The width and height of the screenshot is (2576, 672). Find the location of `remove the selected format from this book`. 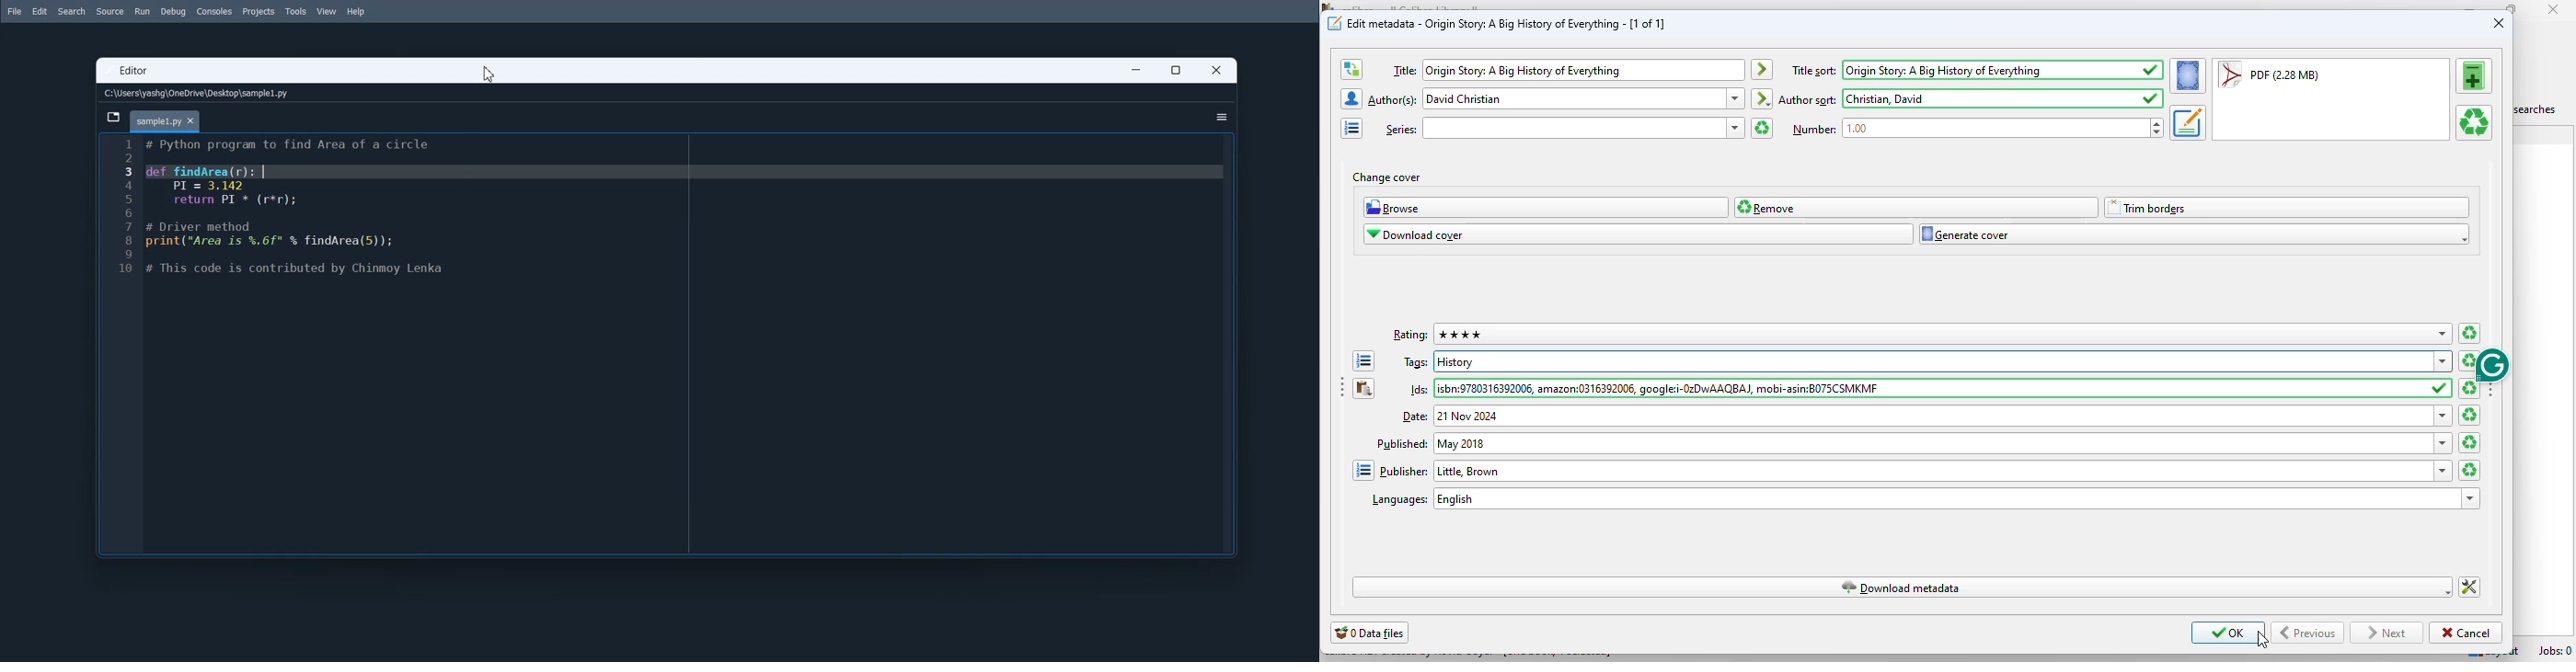

remove the selected format from this book is located at coordinates (2475, 123).